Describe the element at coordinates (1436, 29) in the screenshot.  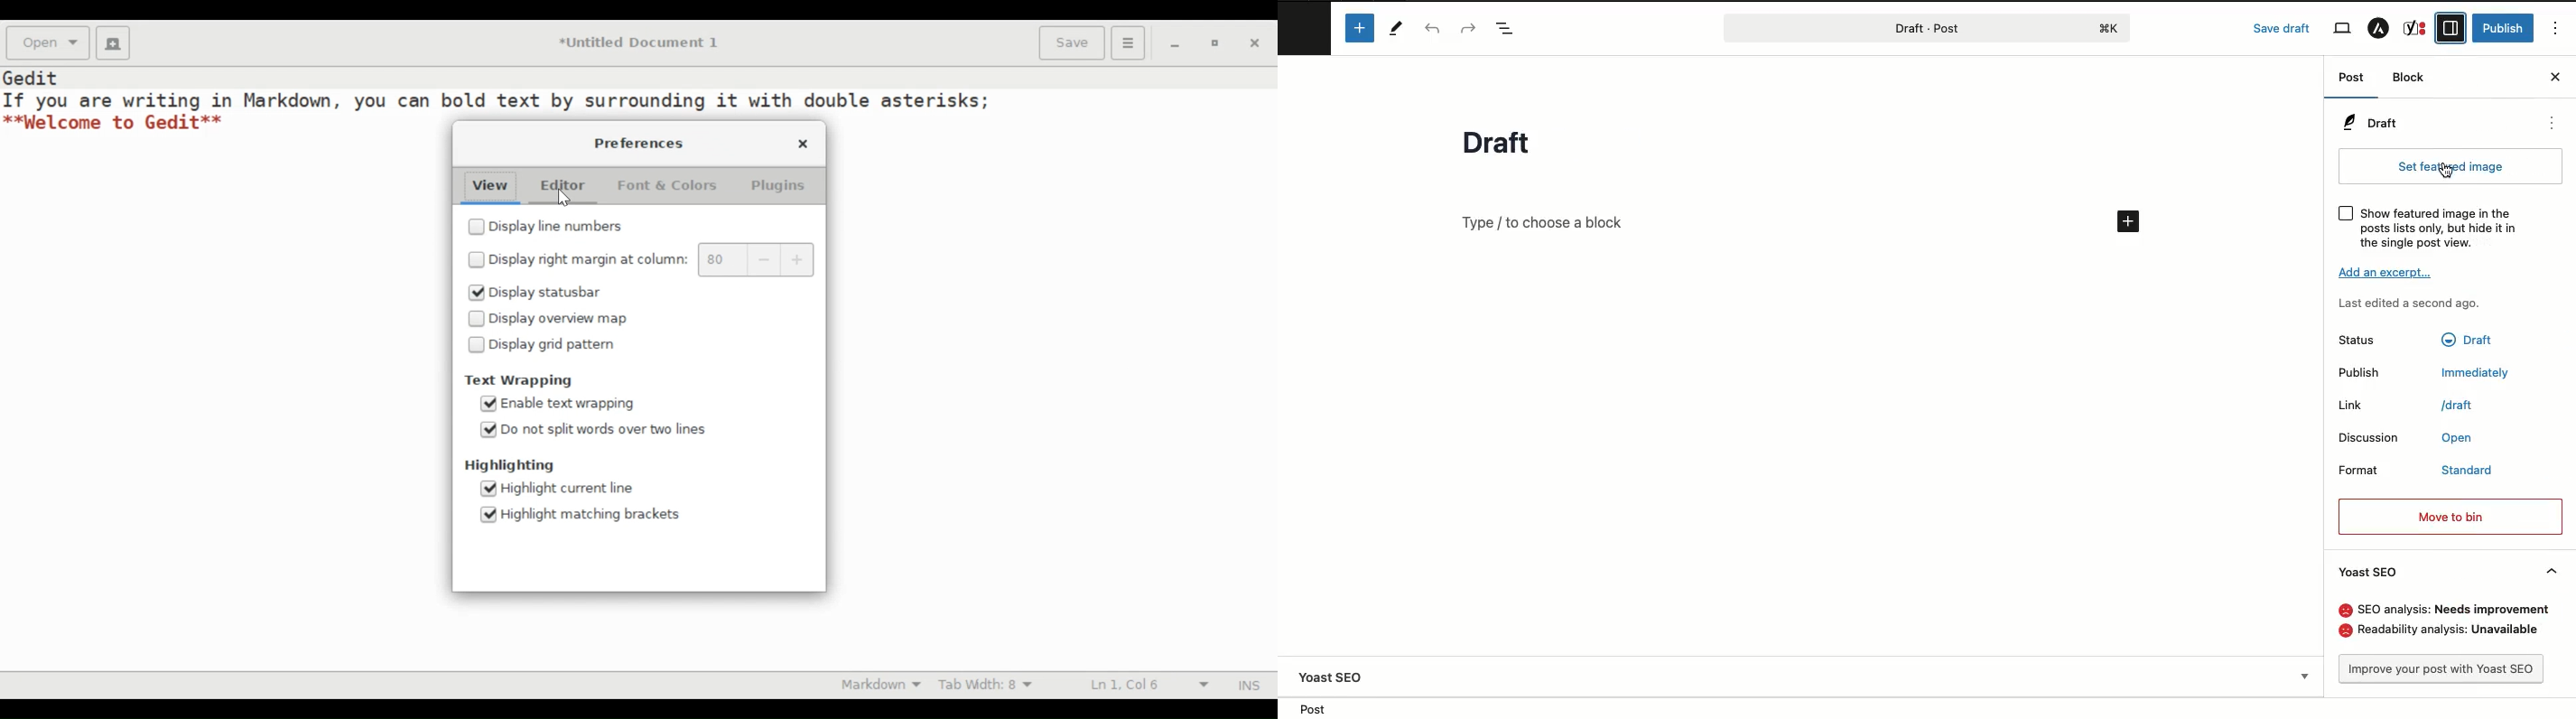
I see `Undo` at that location.